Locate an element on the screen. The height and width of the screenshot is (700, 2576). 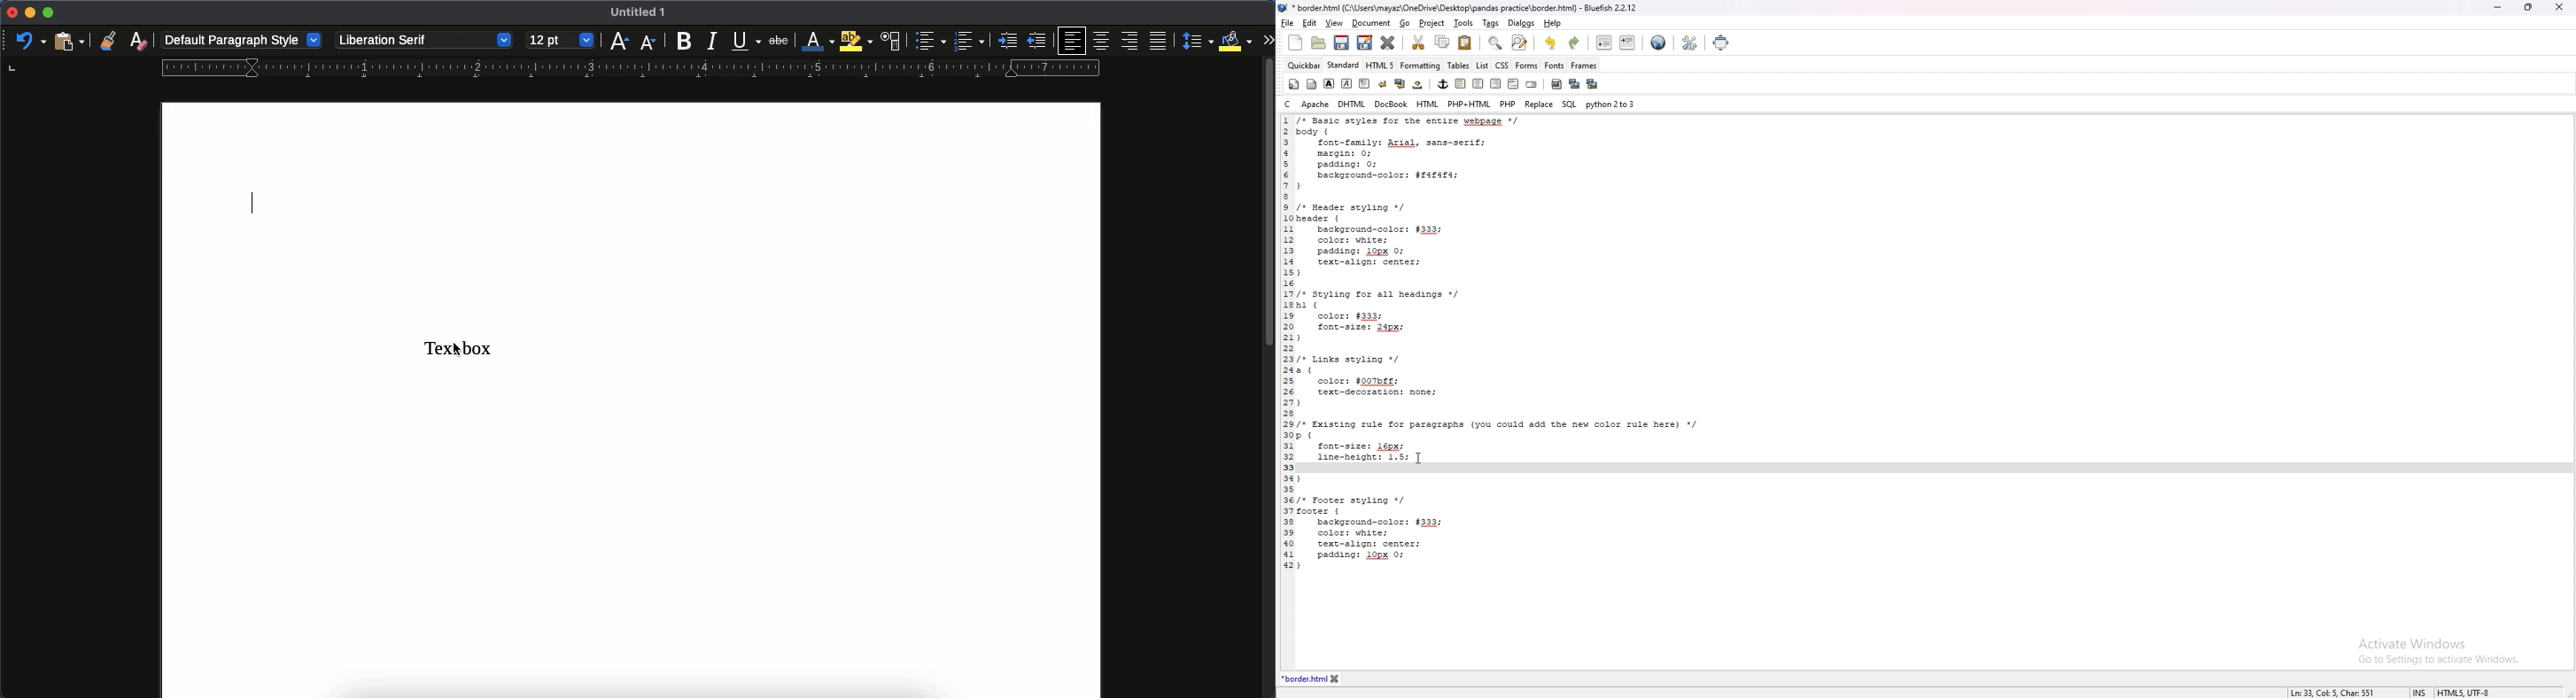
body is located at coordinates (1312, 84).